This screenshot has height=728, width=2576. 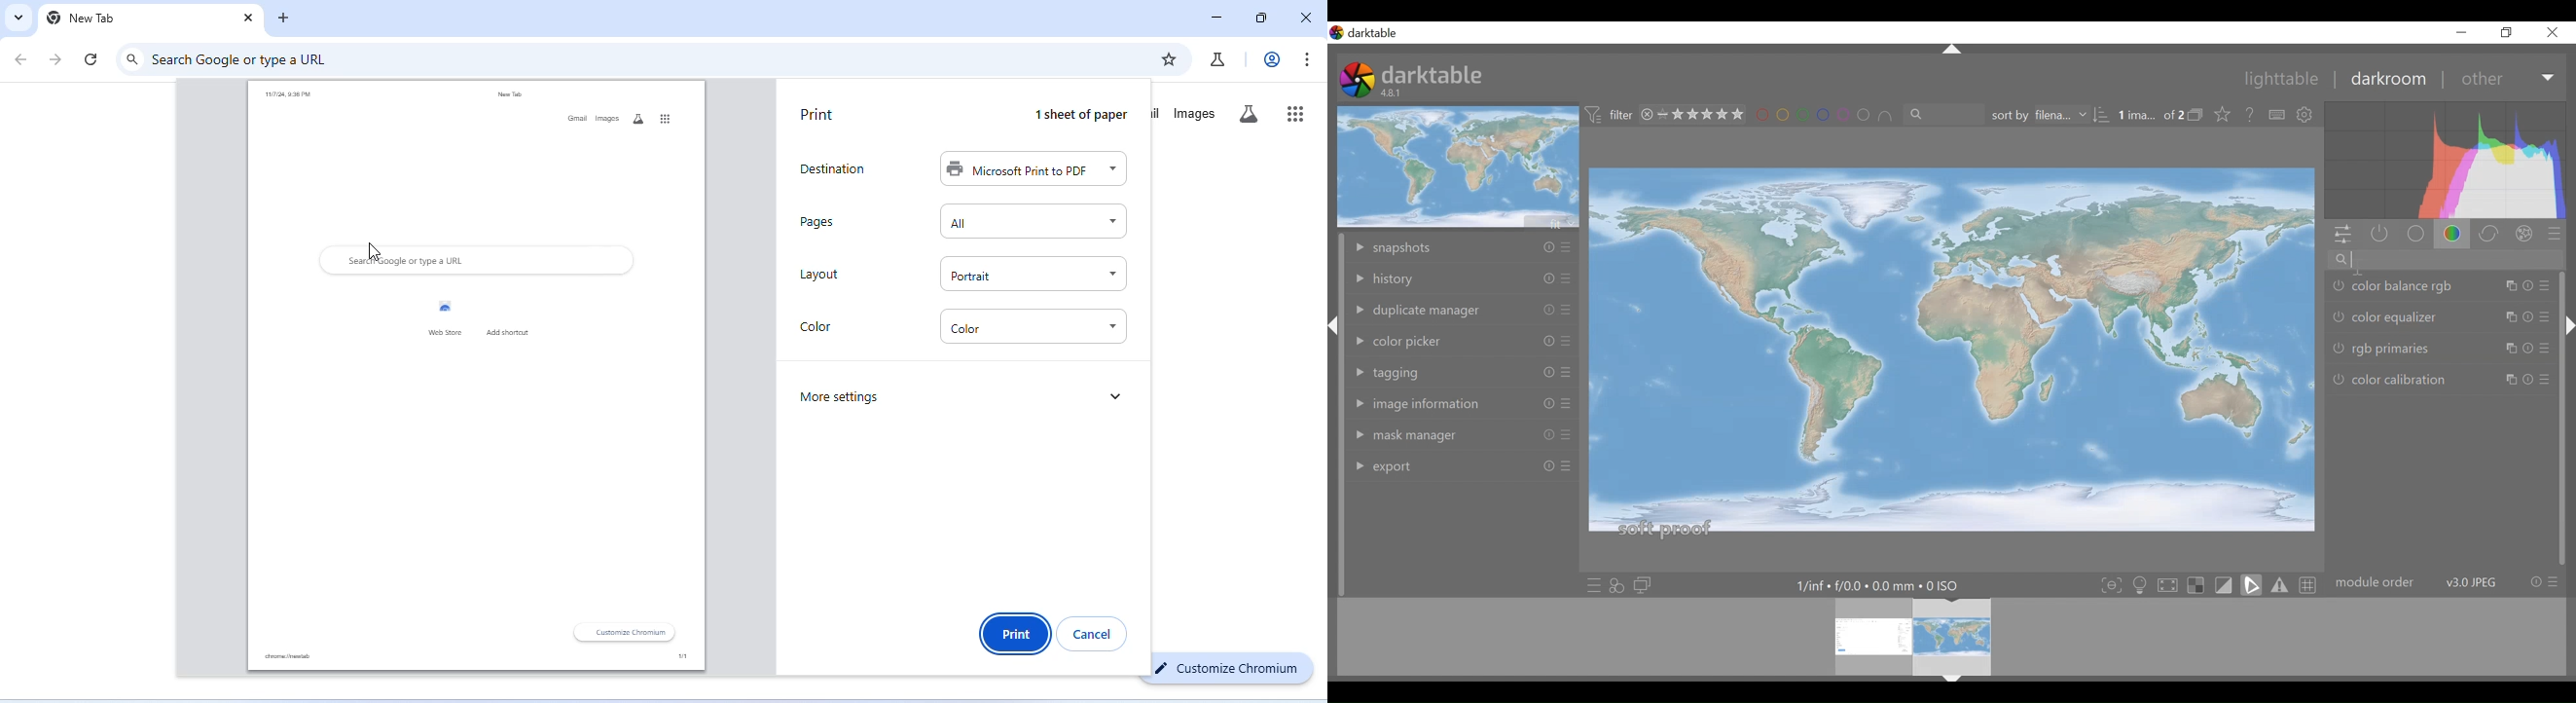 What do you see at coordinates (1033, 169) in the screenshot?
I see `Microsoft print to pdf` at bounding box center [1033, 169].